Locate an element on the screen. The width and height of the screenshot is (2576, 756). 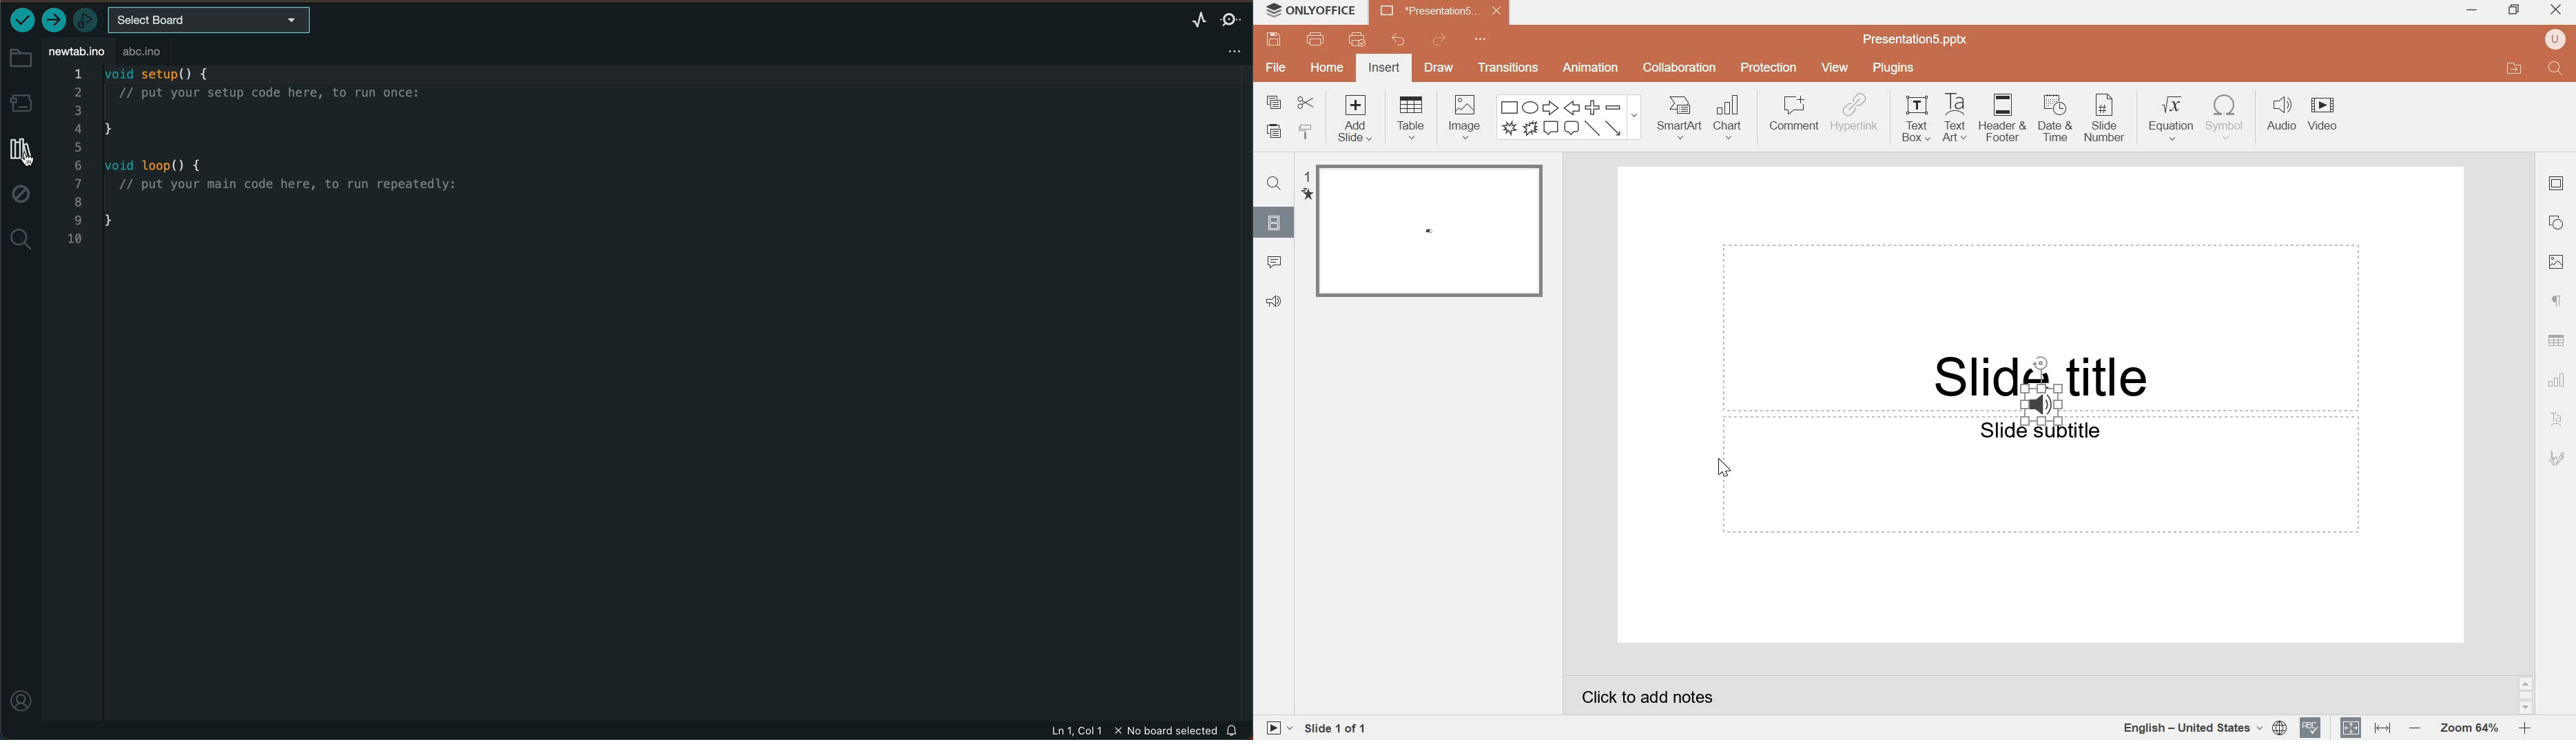
Video is located at coordinates (2322, 126).